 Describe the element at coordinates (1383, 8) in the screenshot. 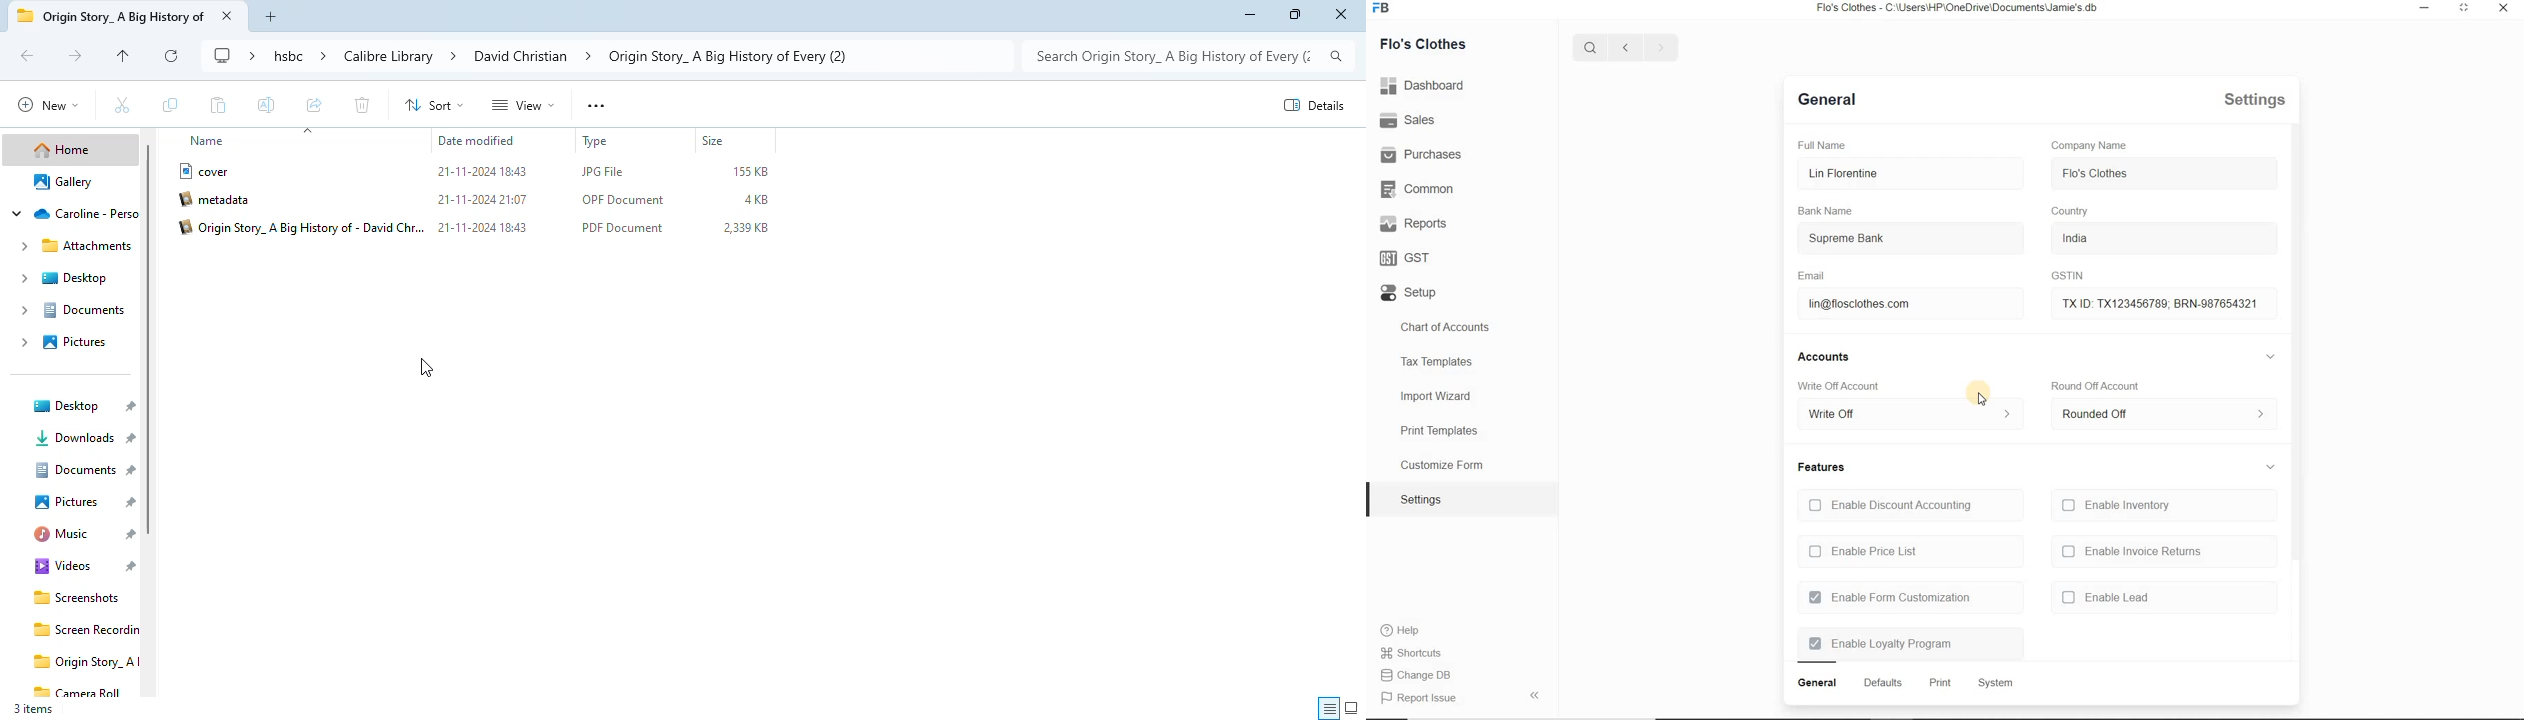

I see `Logo` at that location.